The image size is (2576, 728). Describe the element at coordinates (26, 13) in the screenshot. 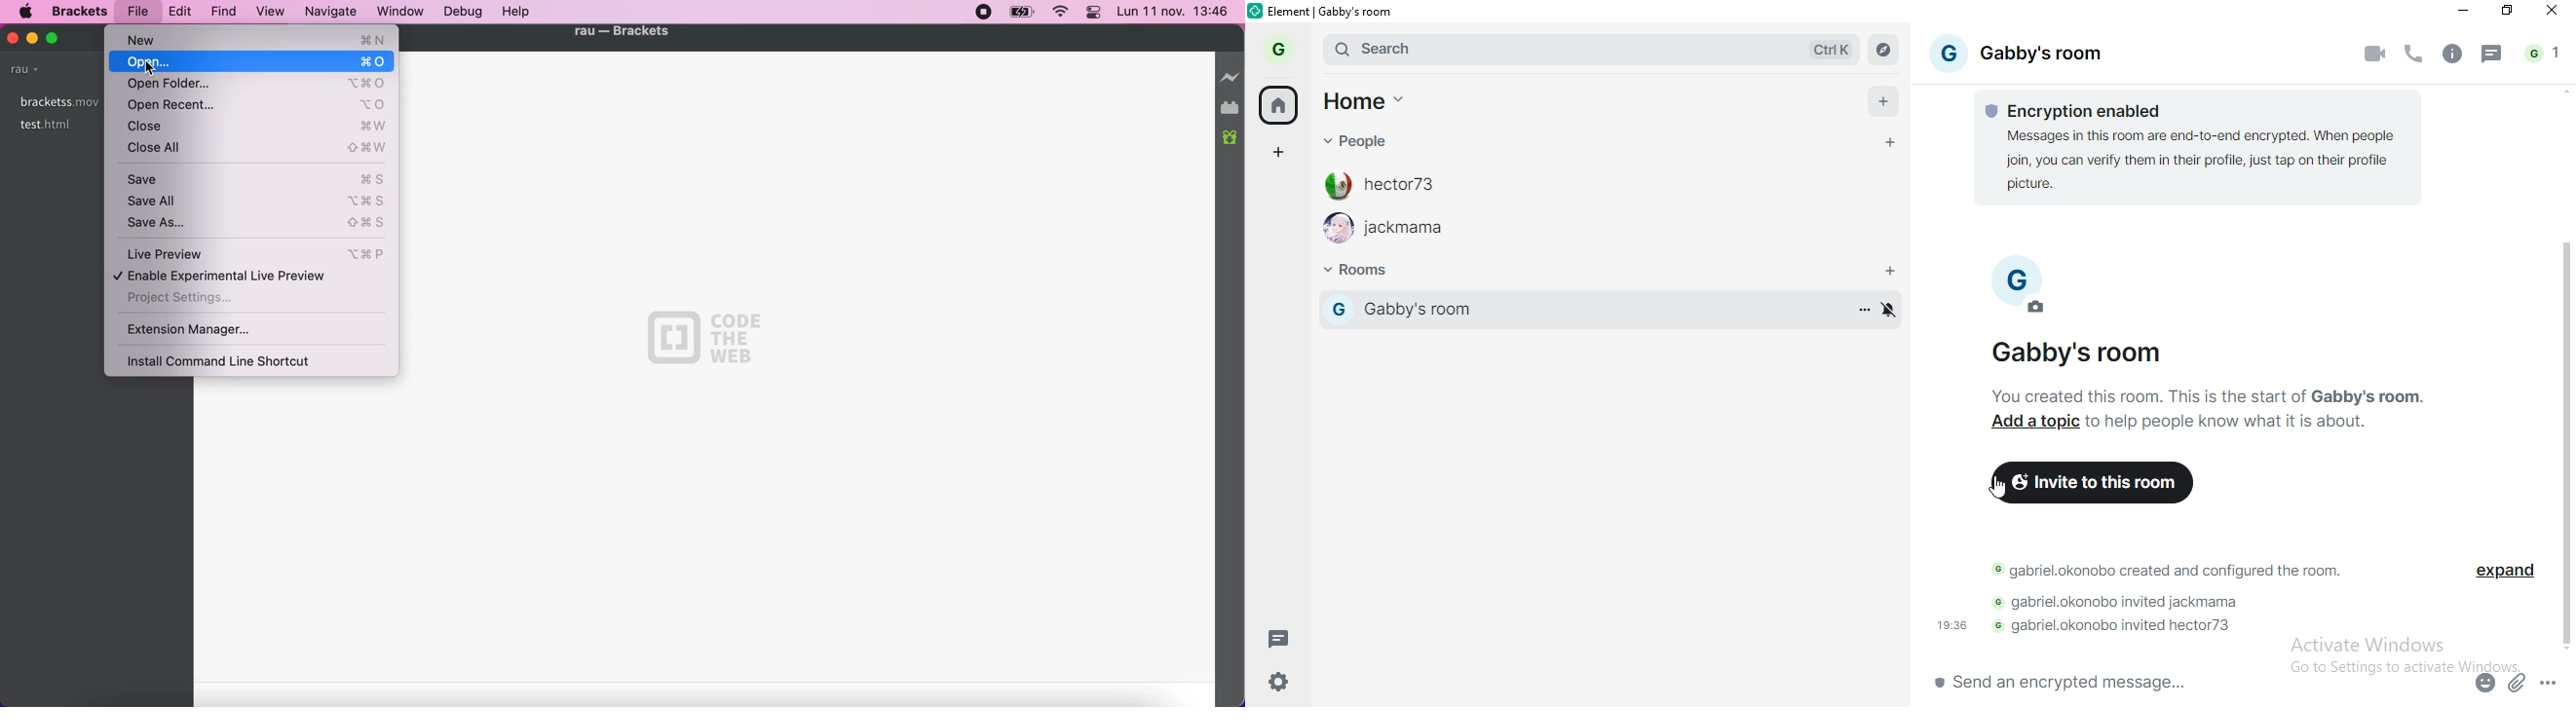

I see `mac logo` at that location.